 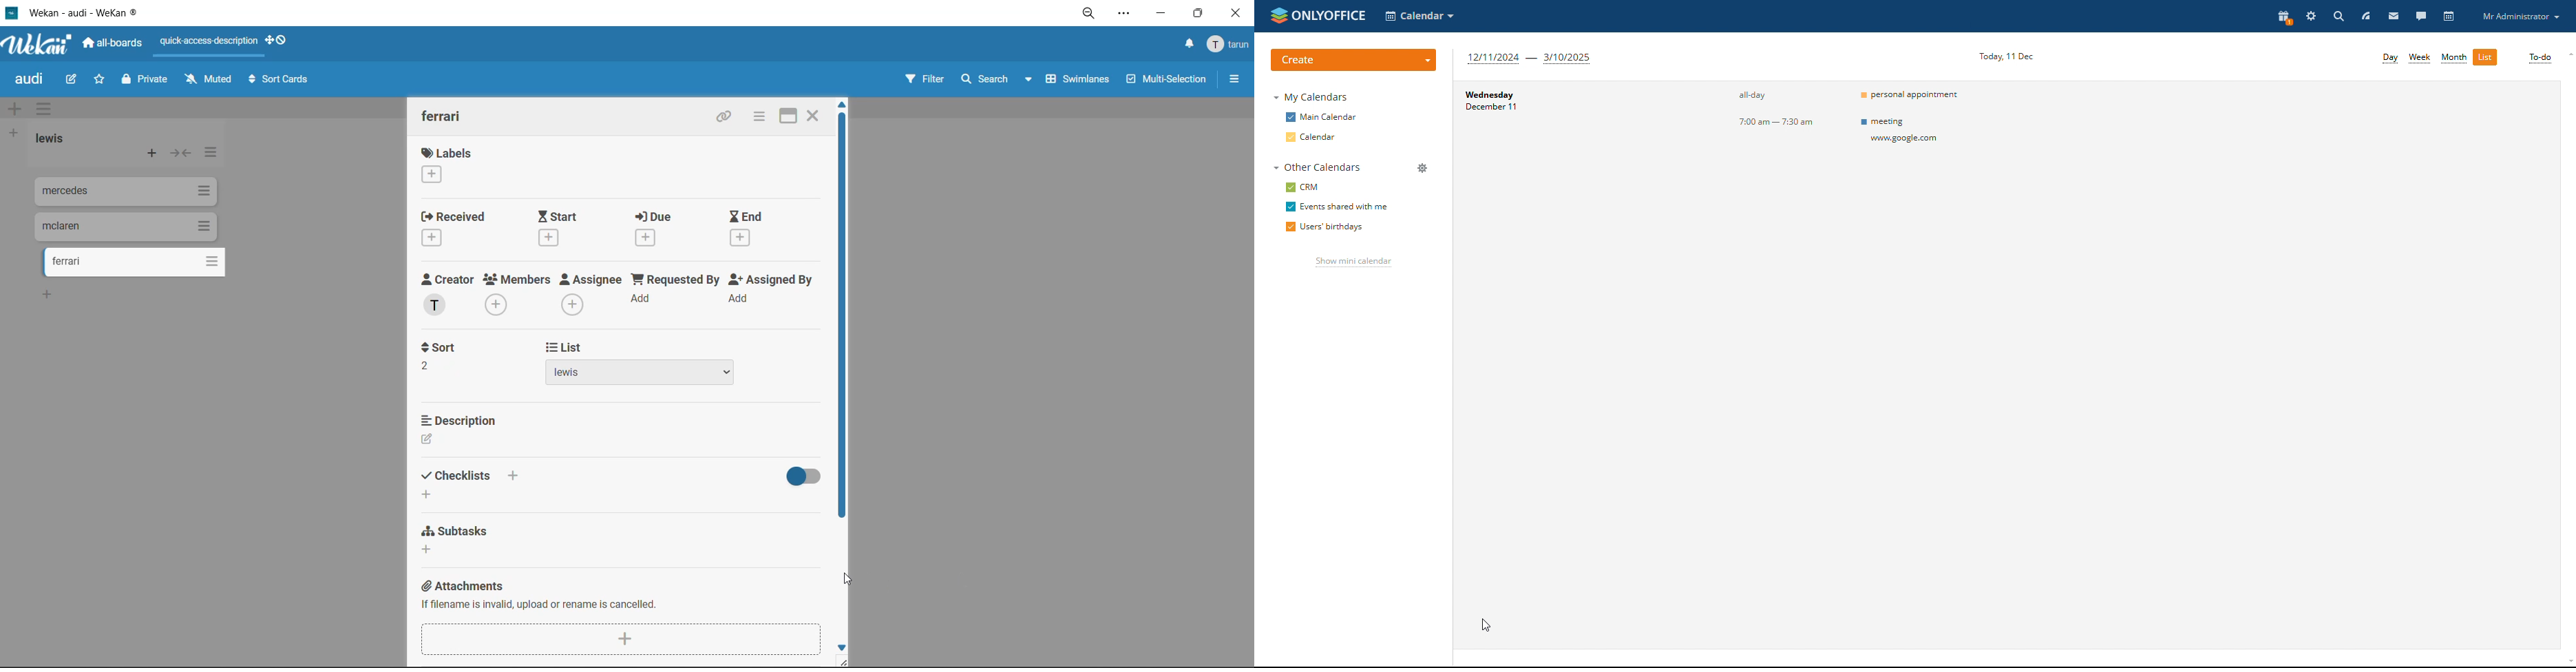 I want to click on vertical scroll bar, so click(x=847, y=318).